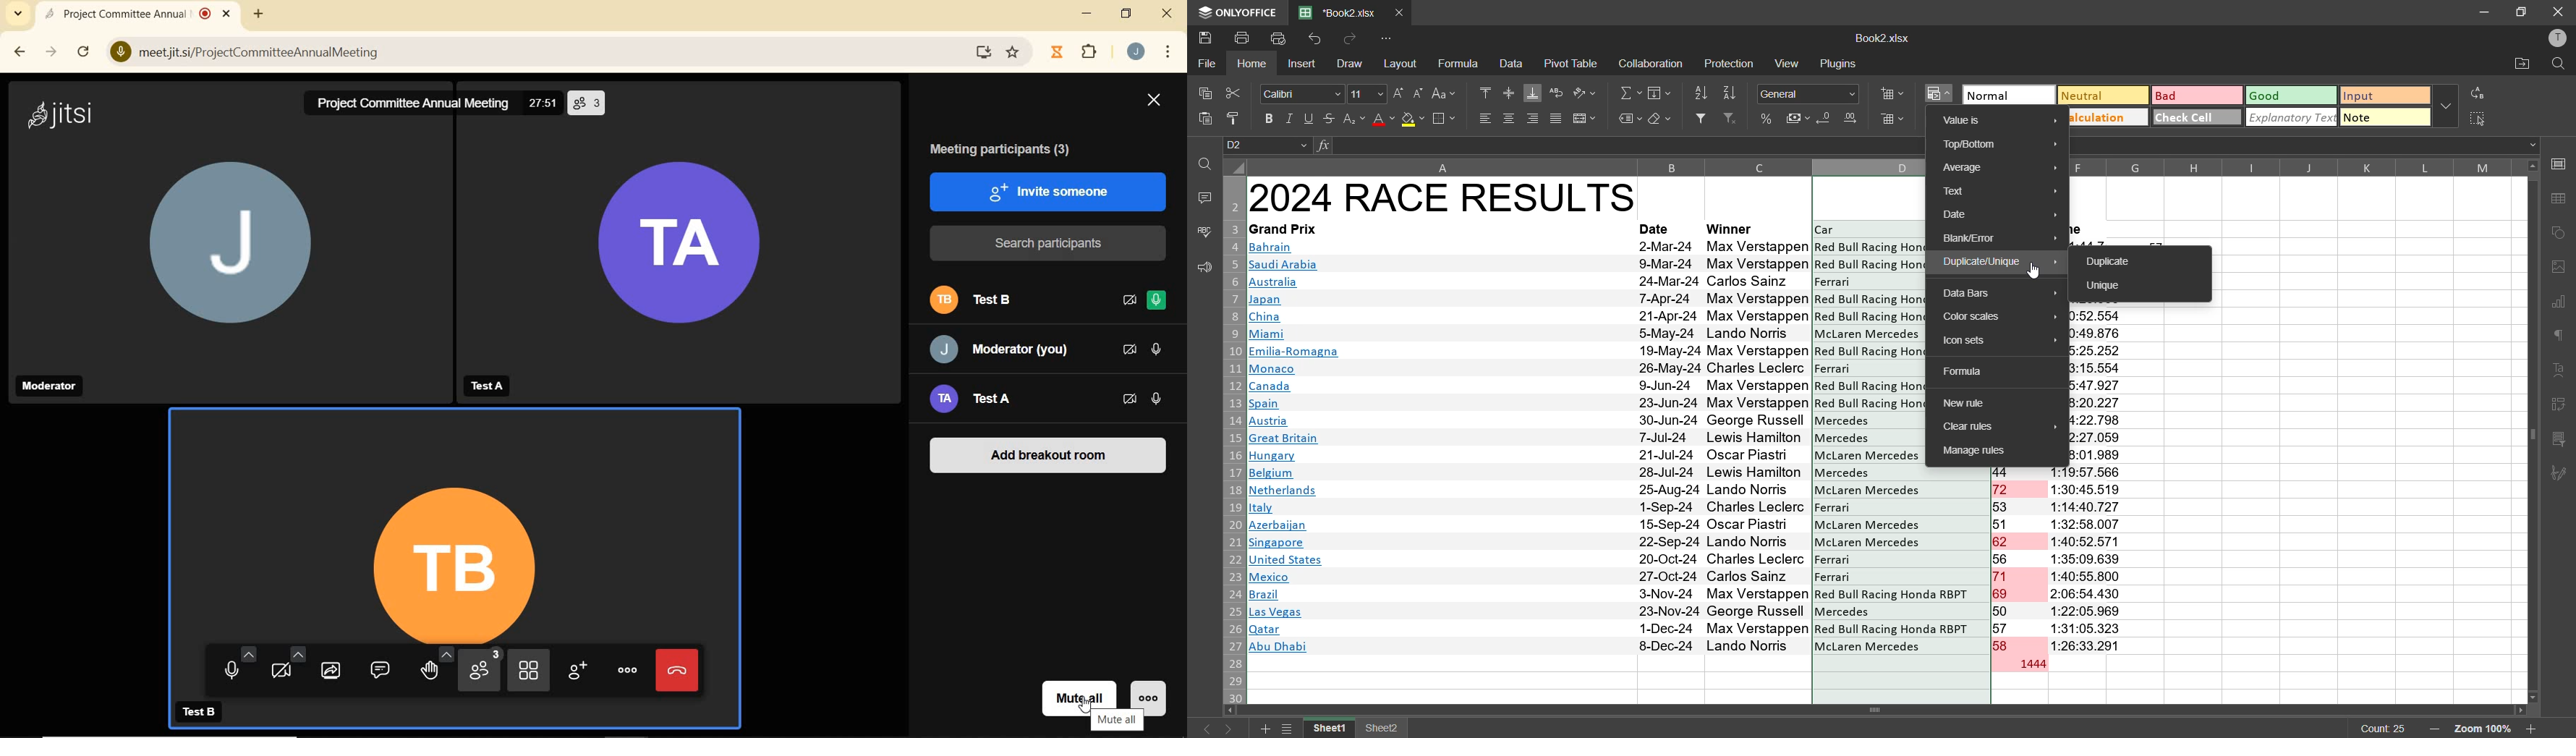 The width and height of the screenshot is (2576, 756). What do you see at coordinates (1869, 439) in the screenshot?
I see `car name` at bounding box center [1869, 439].